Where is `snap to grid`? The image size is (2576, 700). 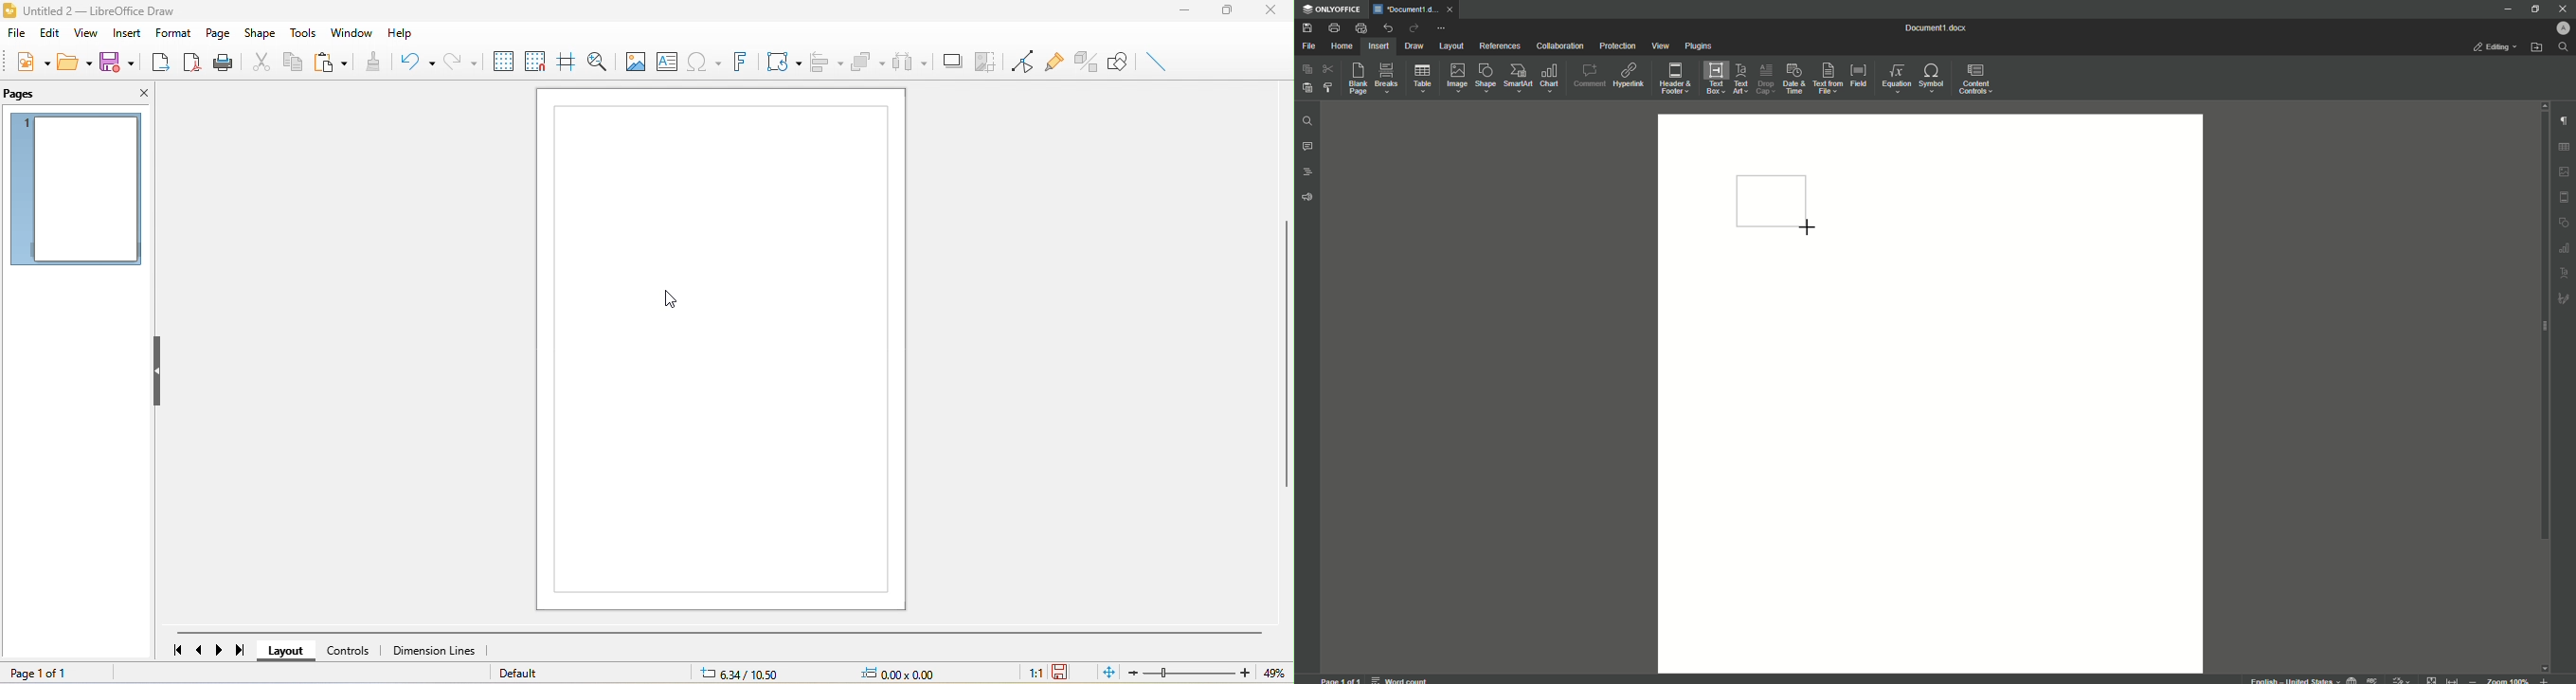 snap to grid is located at coordinates (535, 61).